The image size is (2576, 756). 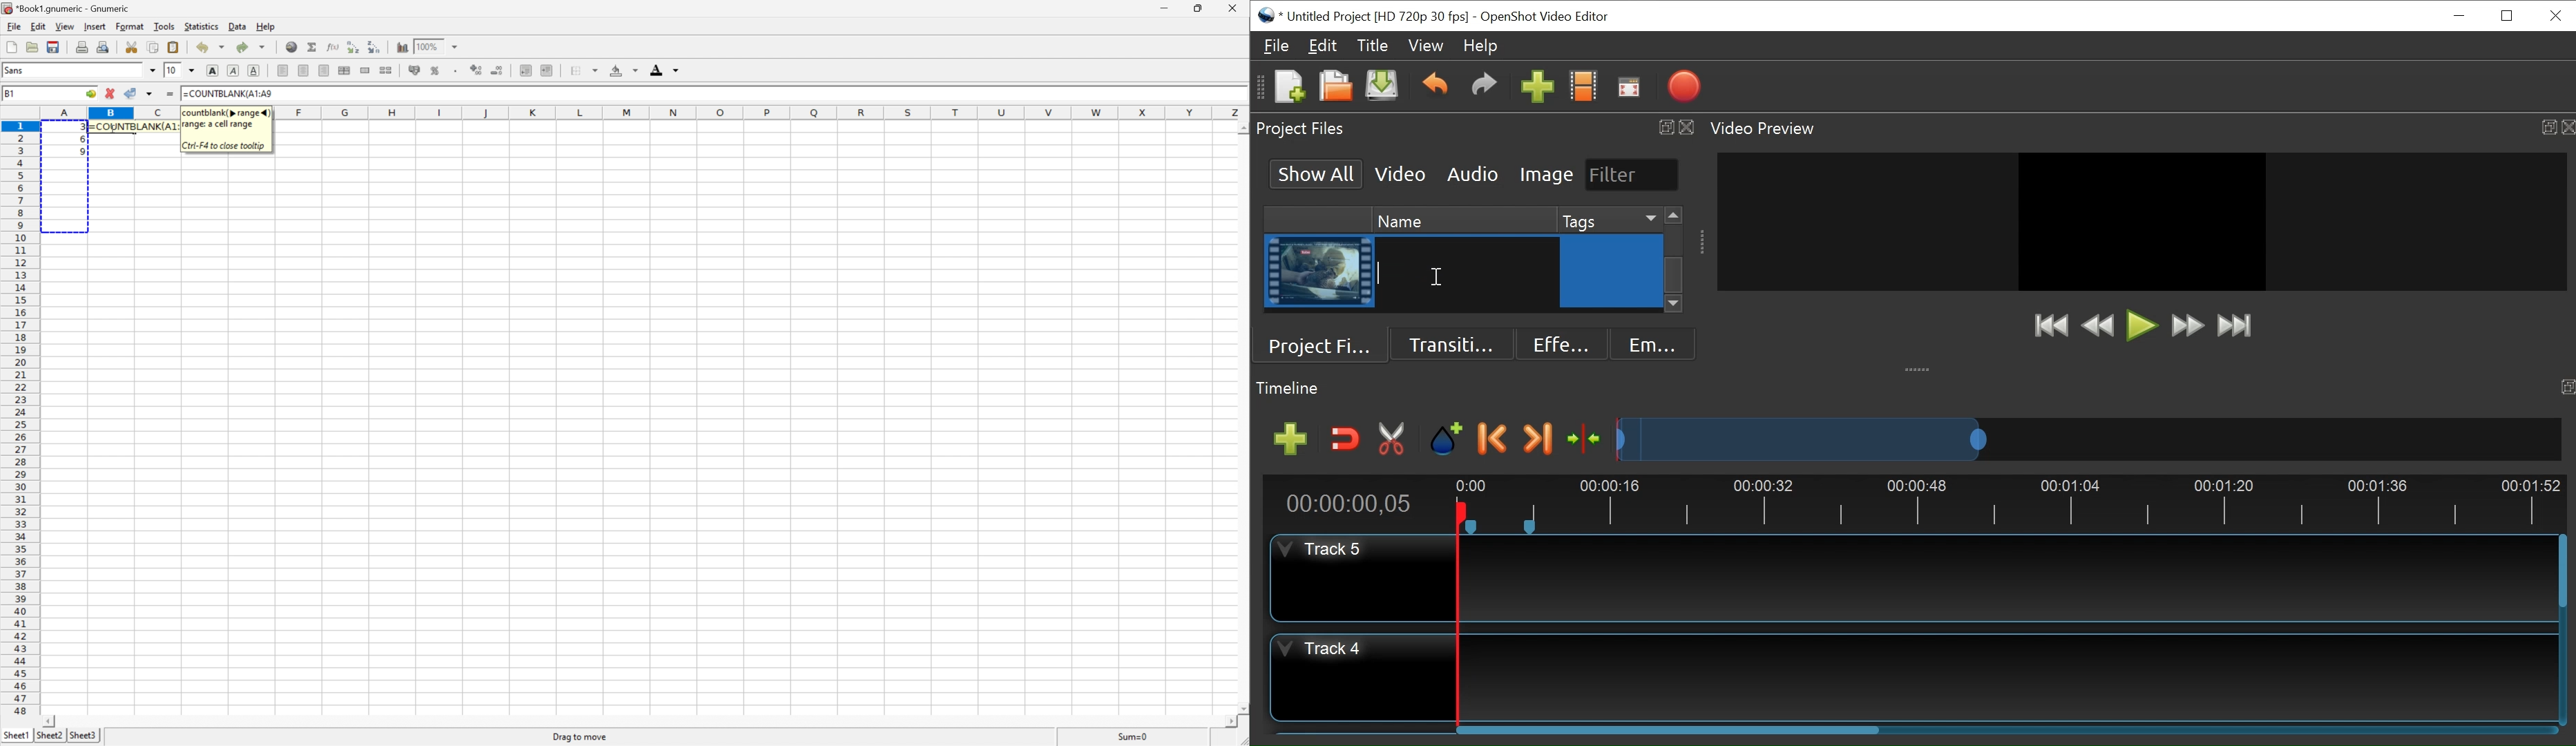 What do you see at coordinates (227, 112) in the screenshot?
I see `countblank(range)` at bounding box center [227, 112].